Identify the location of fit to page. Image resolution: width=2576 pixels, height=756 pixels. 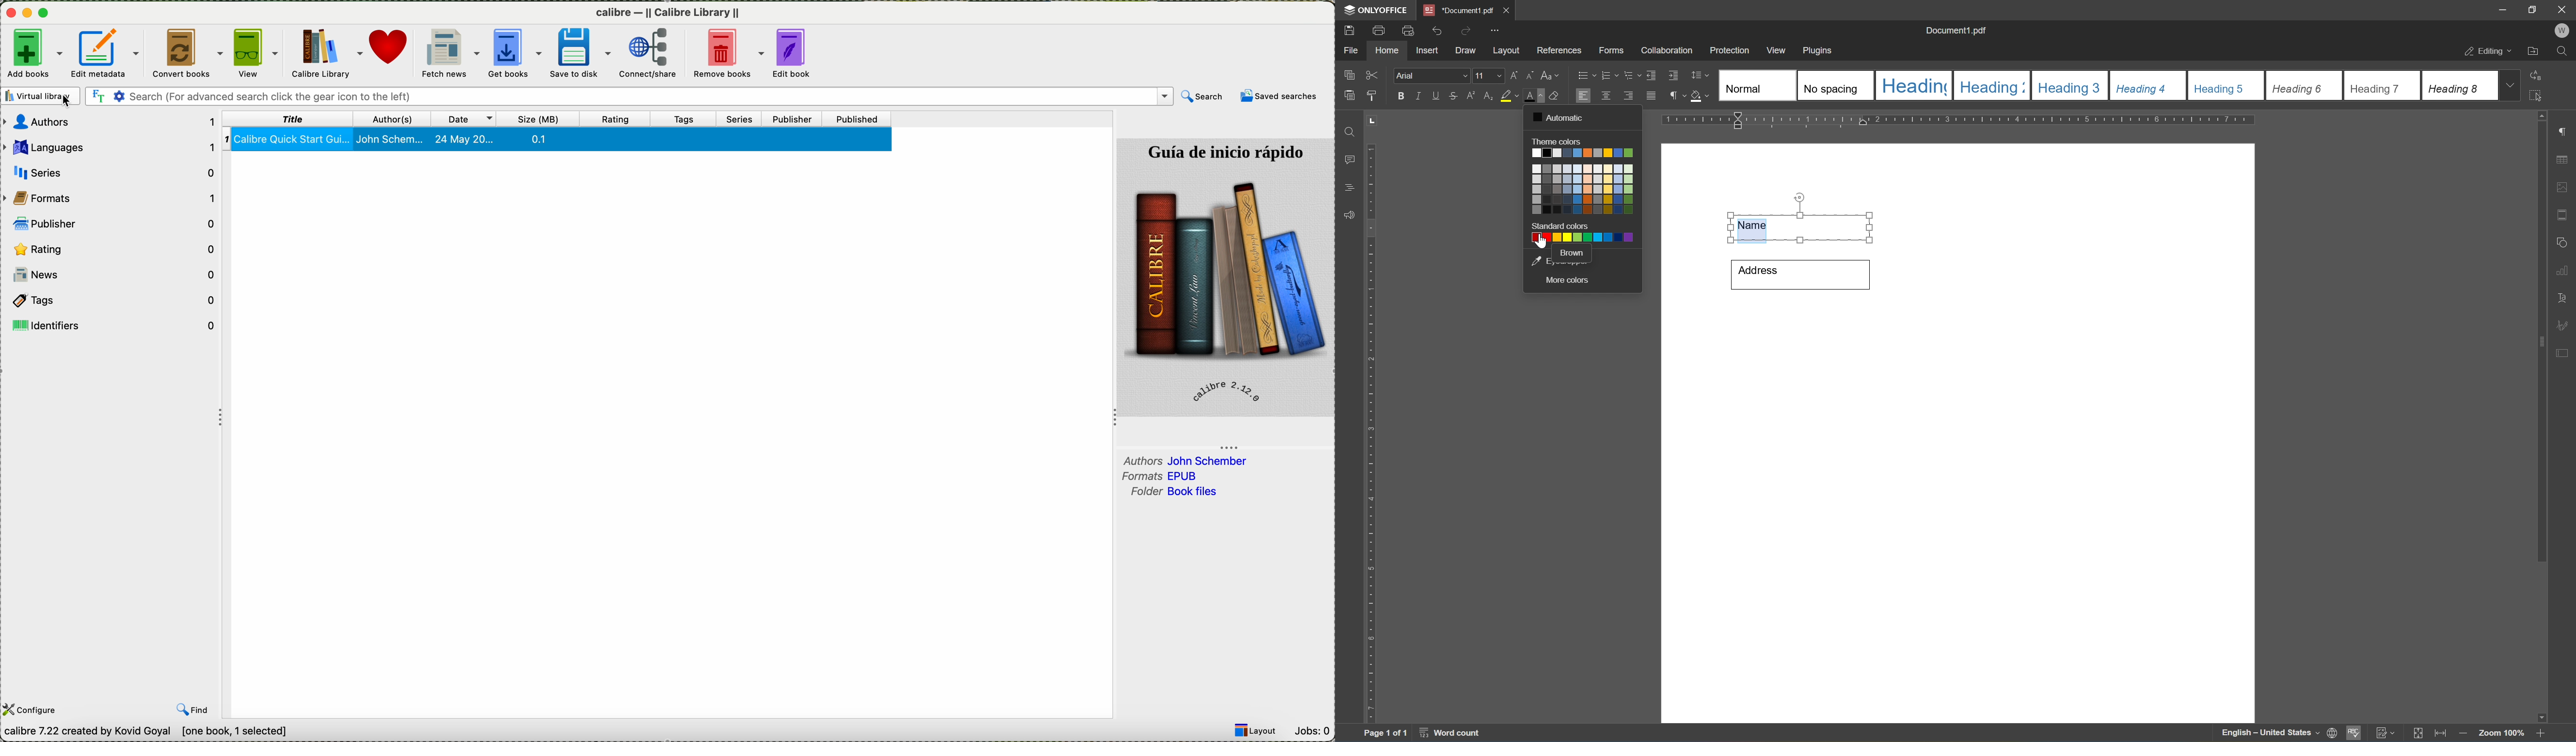
(2418, 734).